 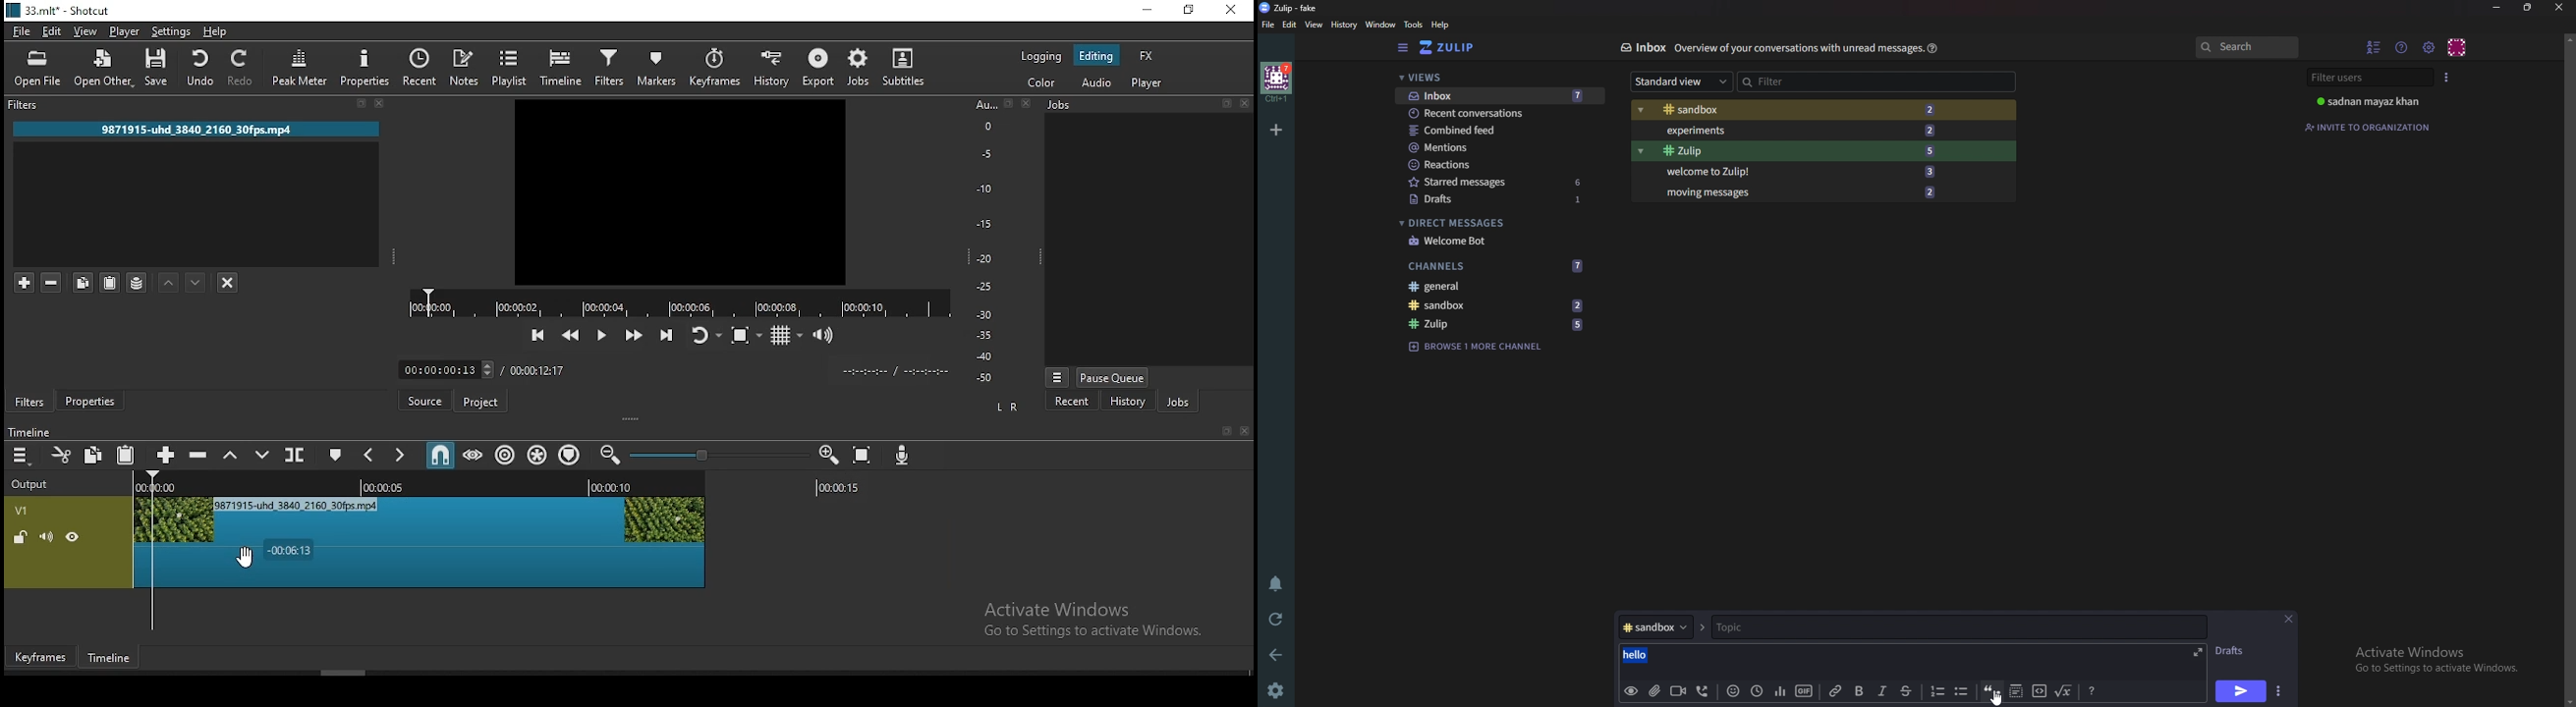 I want to click on remove selected filters, so click(x=54, y=280).